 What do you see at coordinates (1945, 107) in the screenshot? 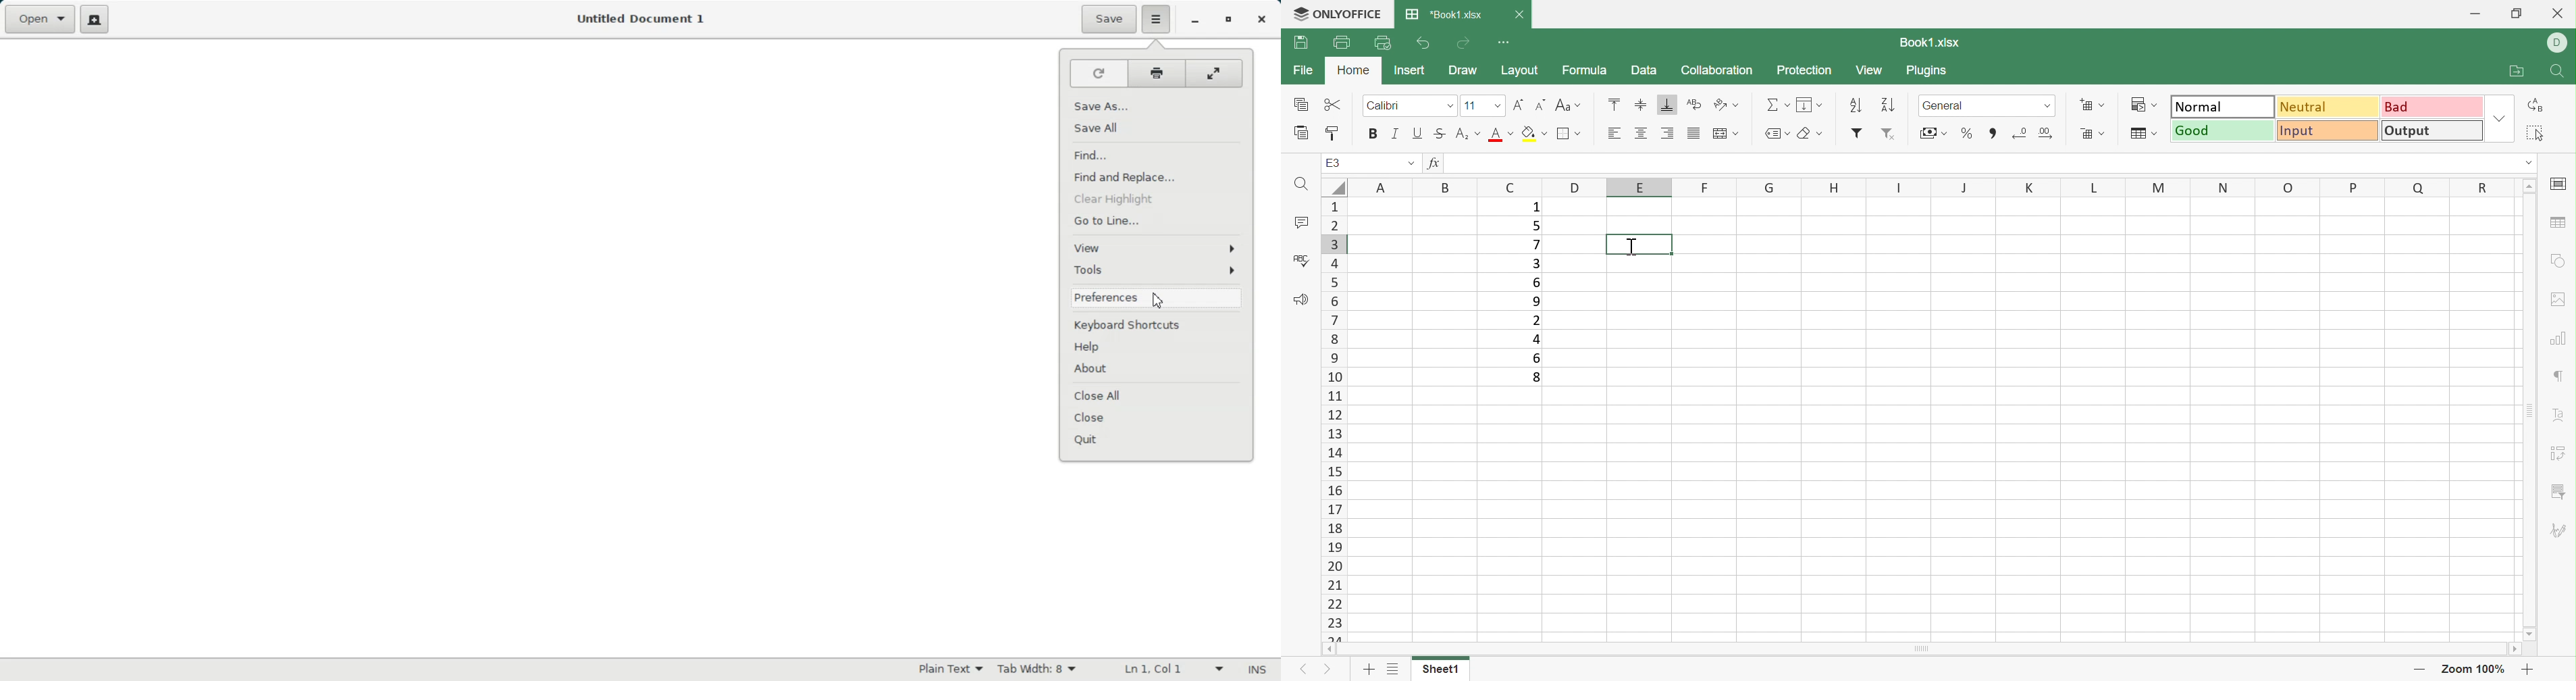
I see `General` at bounding box center [1945, 107].